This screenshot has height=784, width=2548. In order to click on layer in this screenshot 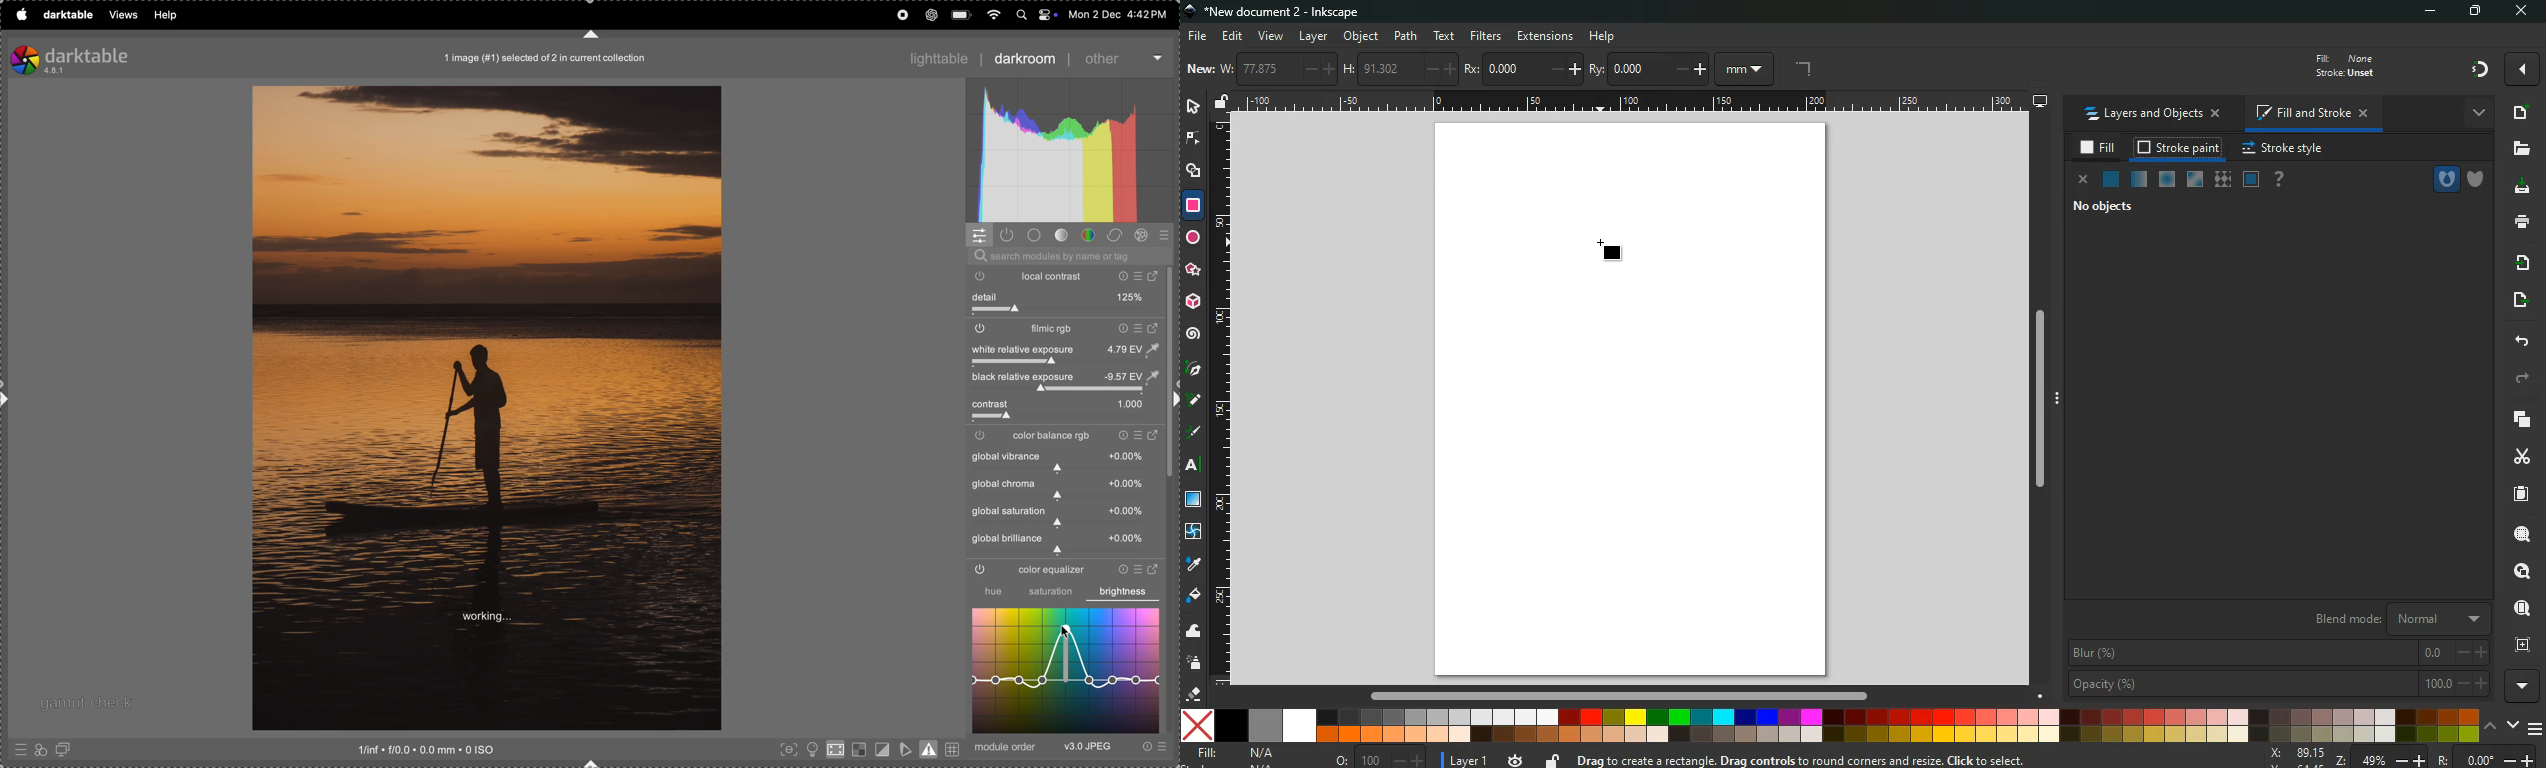, I will do `click(1466, 759)`.